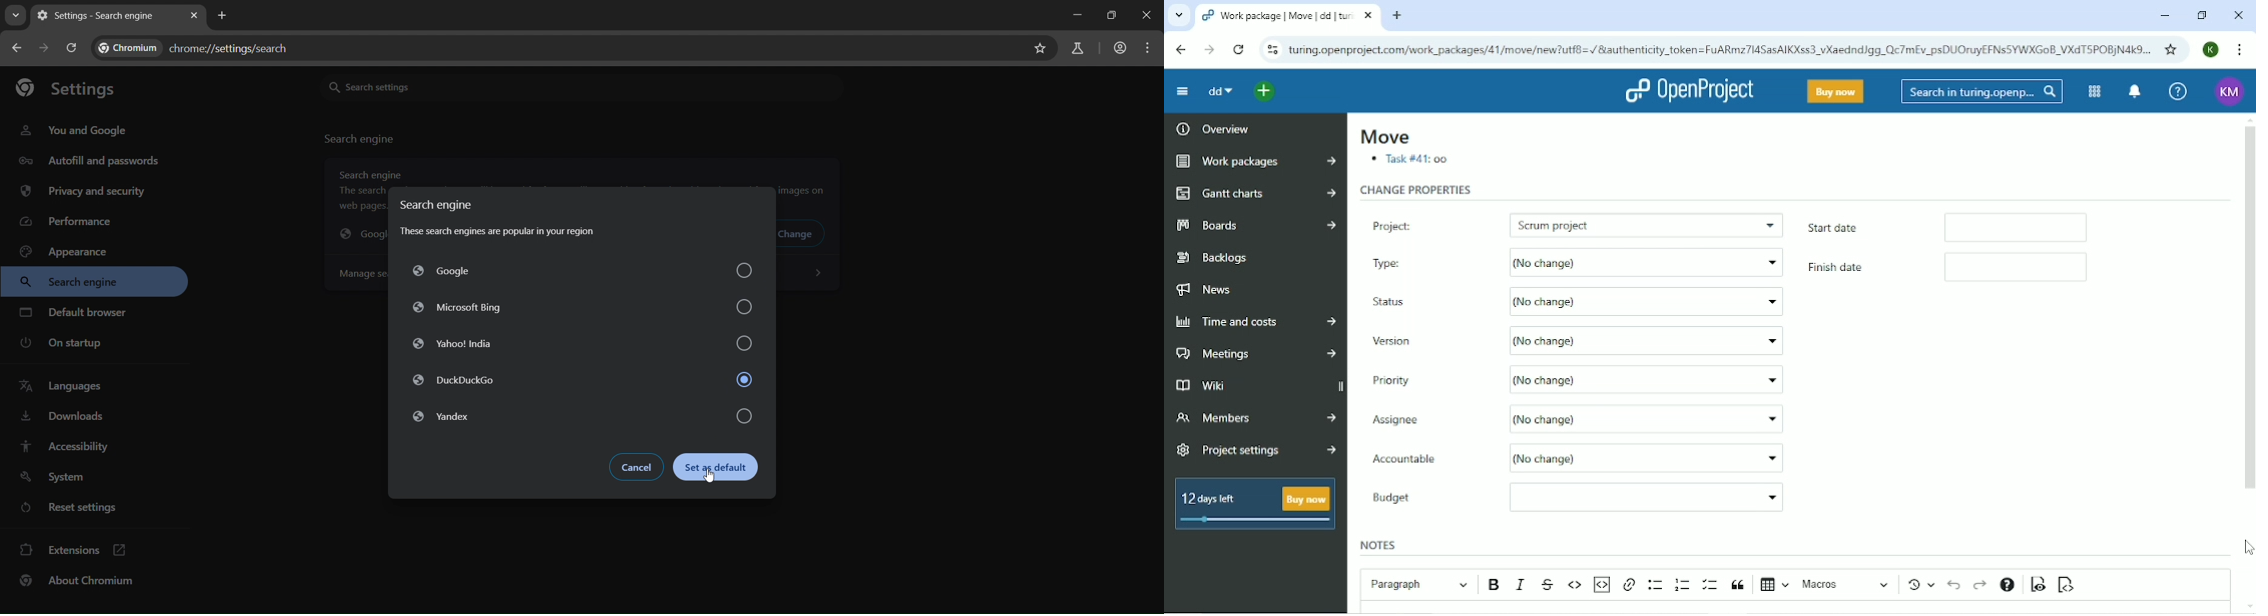 The image size is (2268, 616). I want to click on currenttab, so click(99, 16).